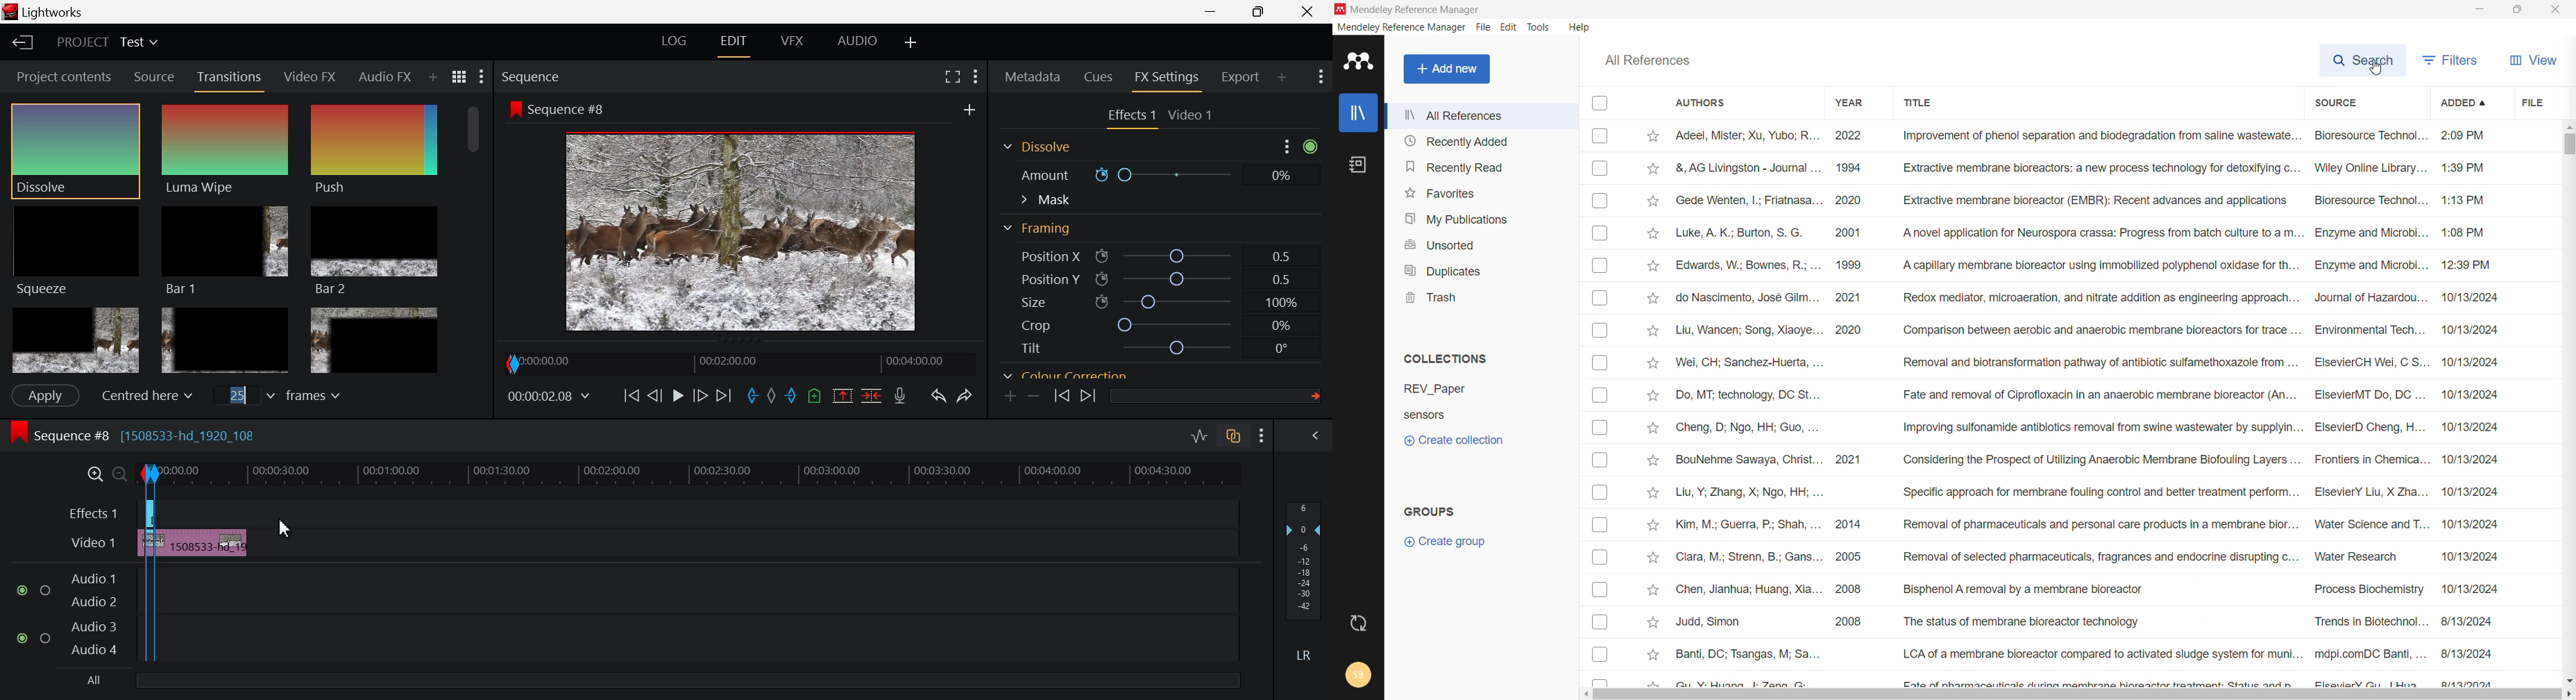 The width and height of the screenshot is (2576, 700). I want to click on Image, so click(745, 234).